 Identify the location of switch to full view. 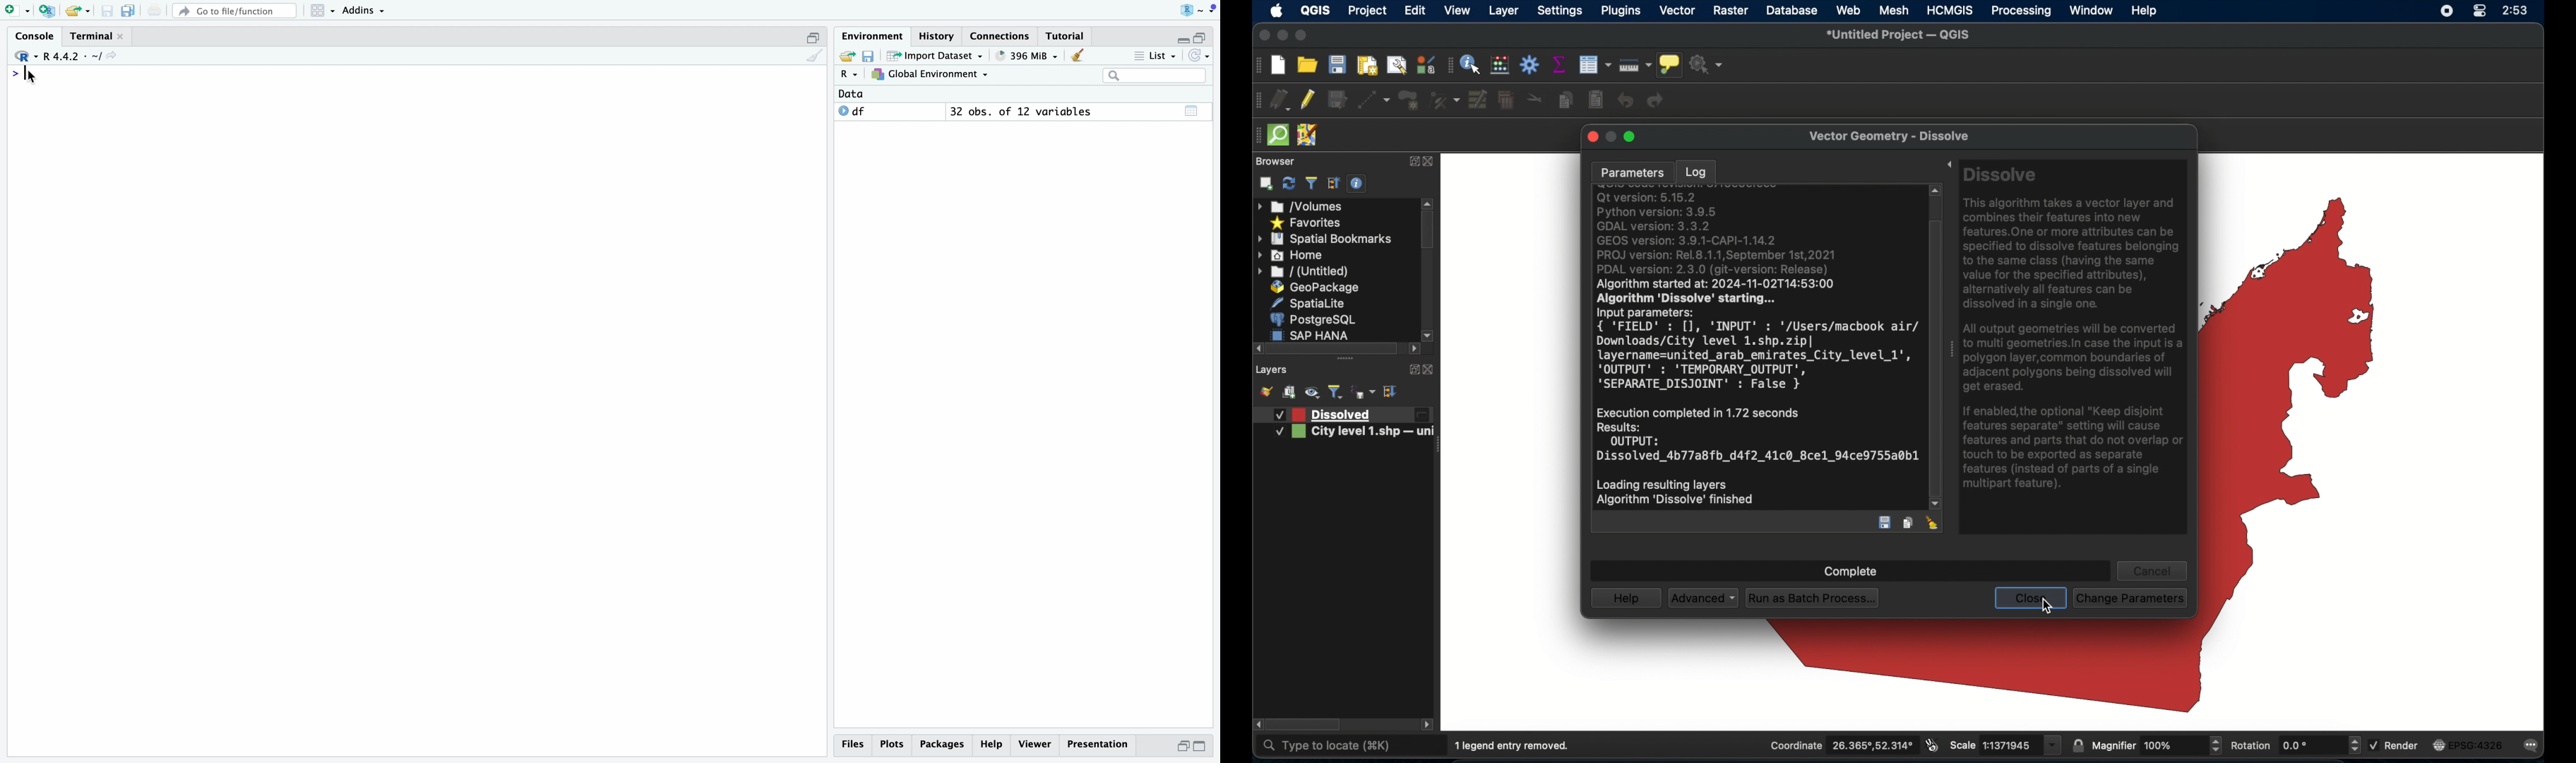
(1200, 747).